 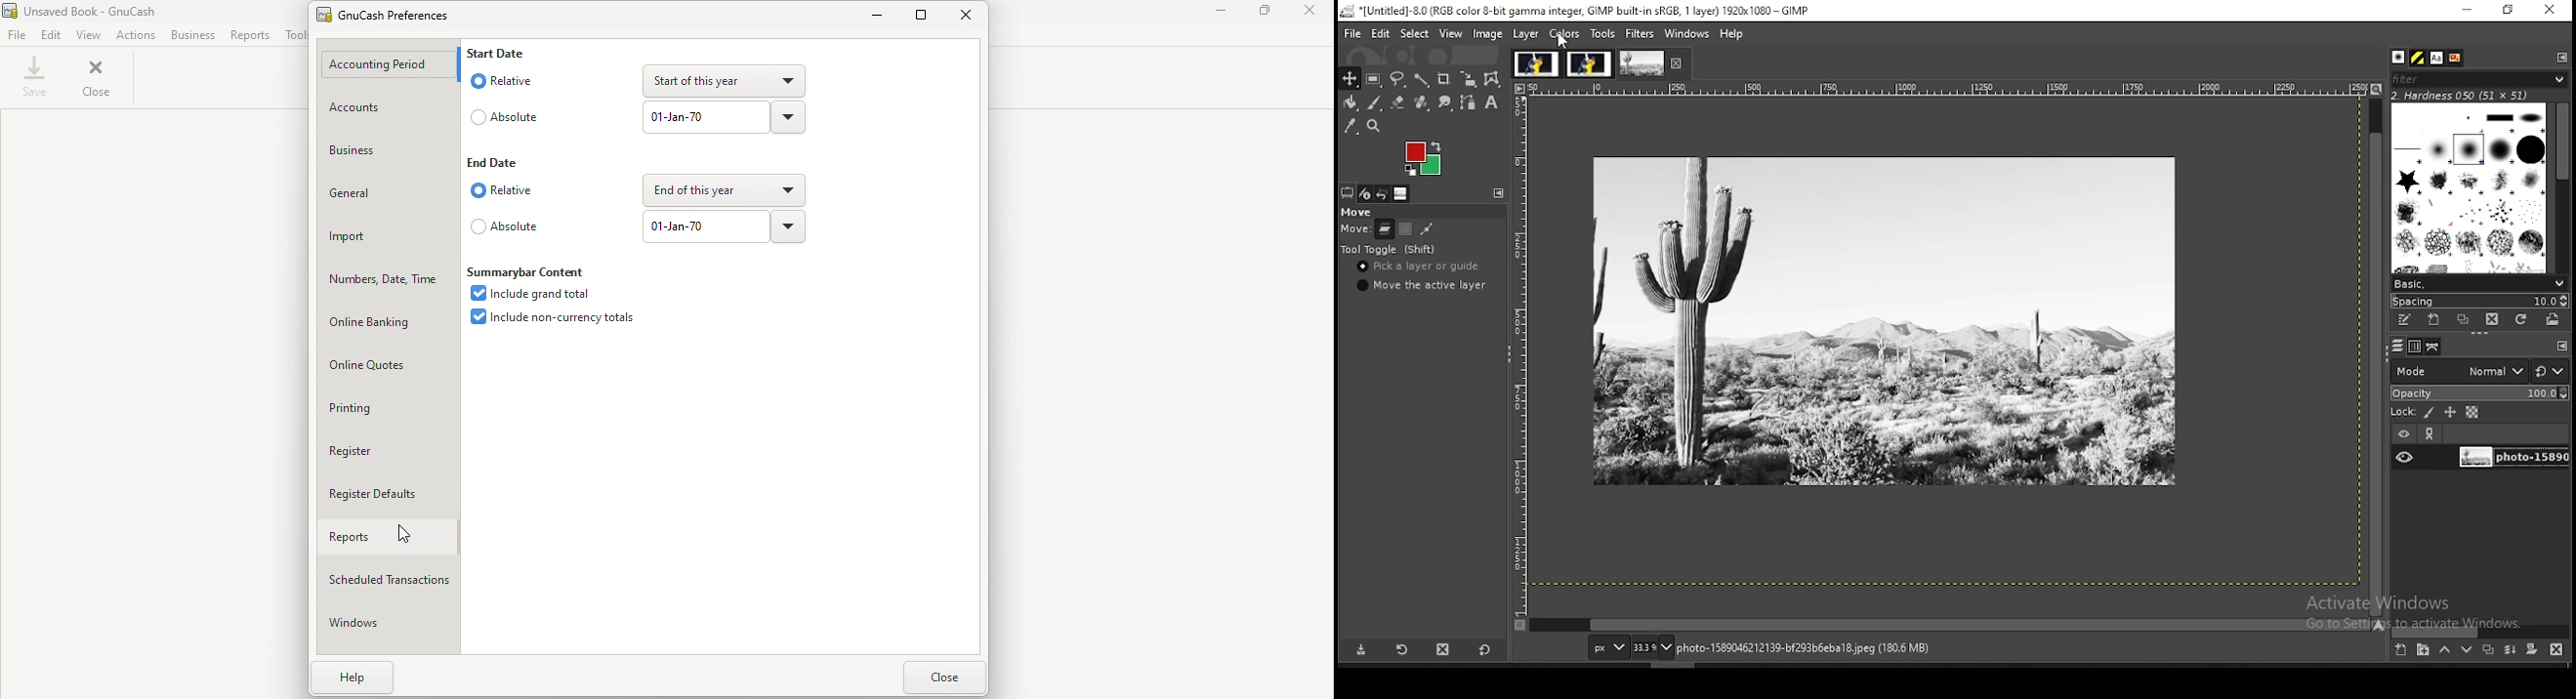 I want to click on end of this year, so click(x=723, y=191).